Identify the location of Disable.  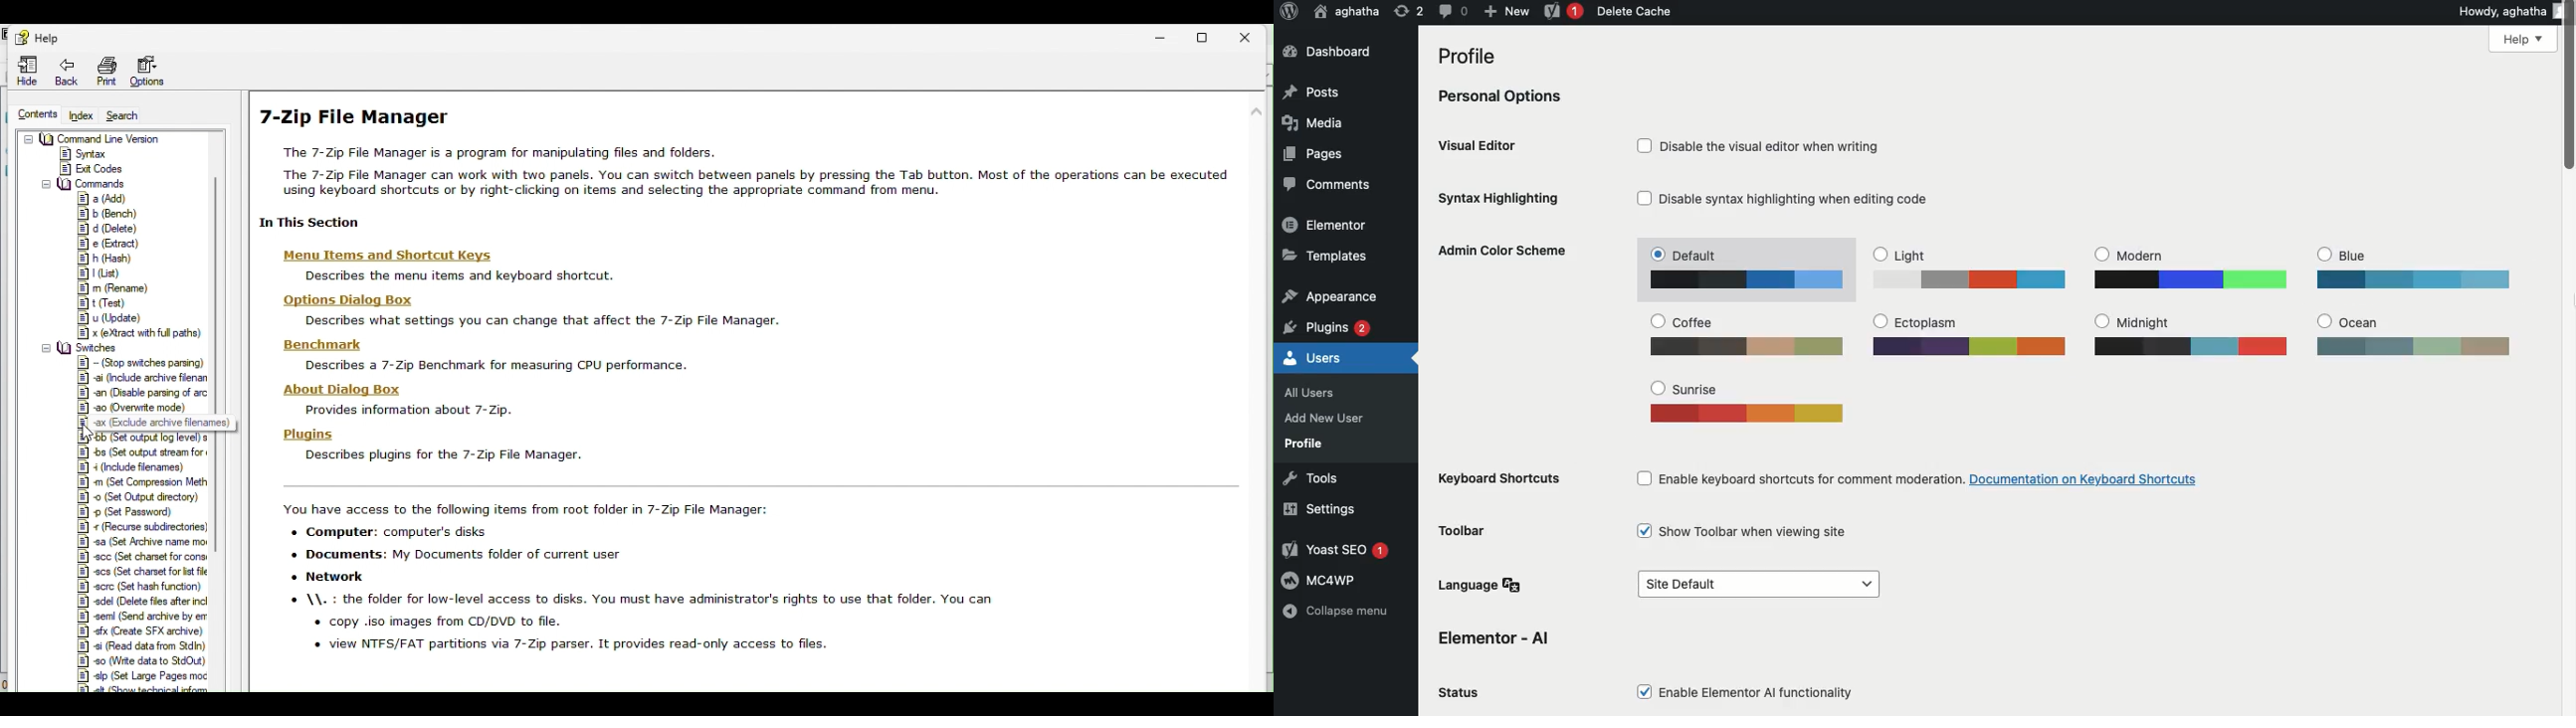
(1767, 150).